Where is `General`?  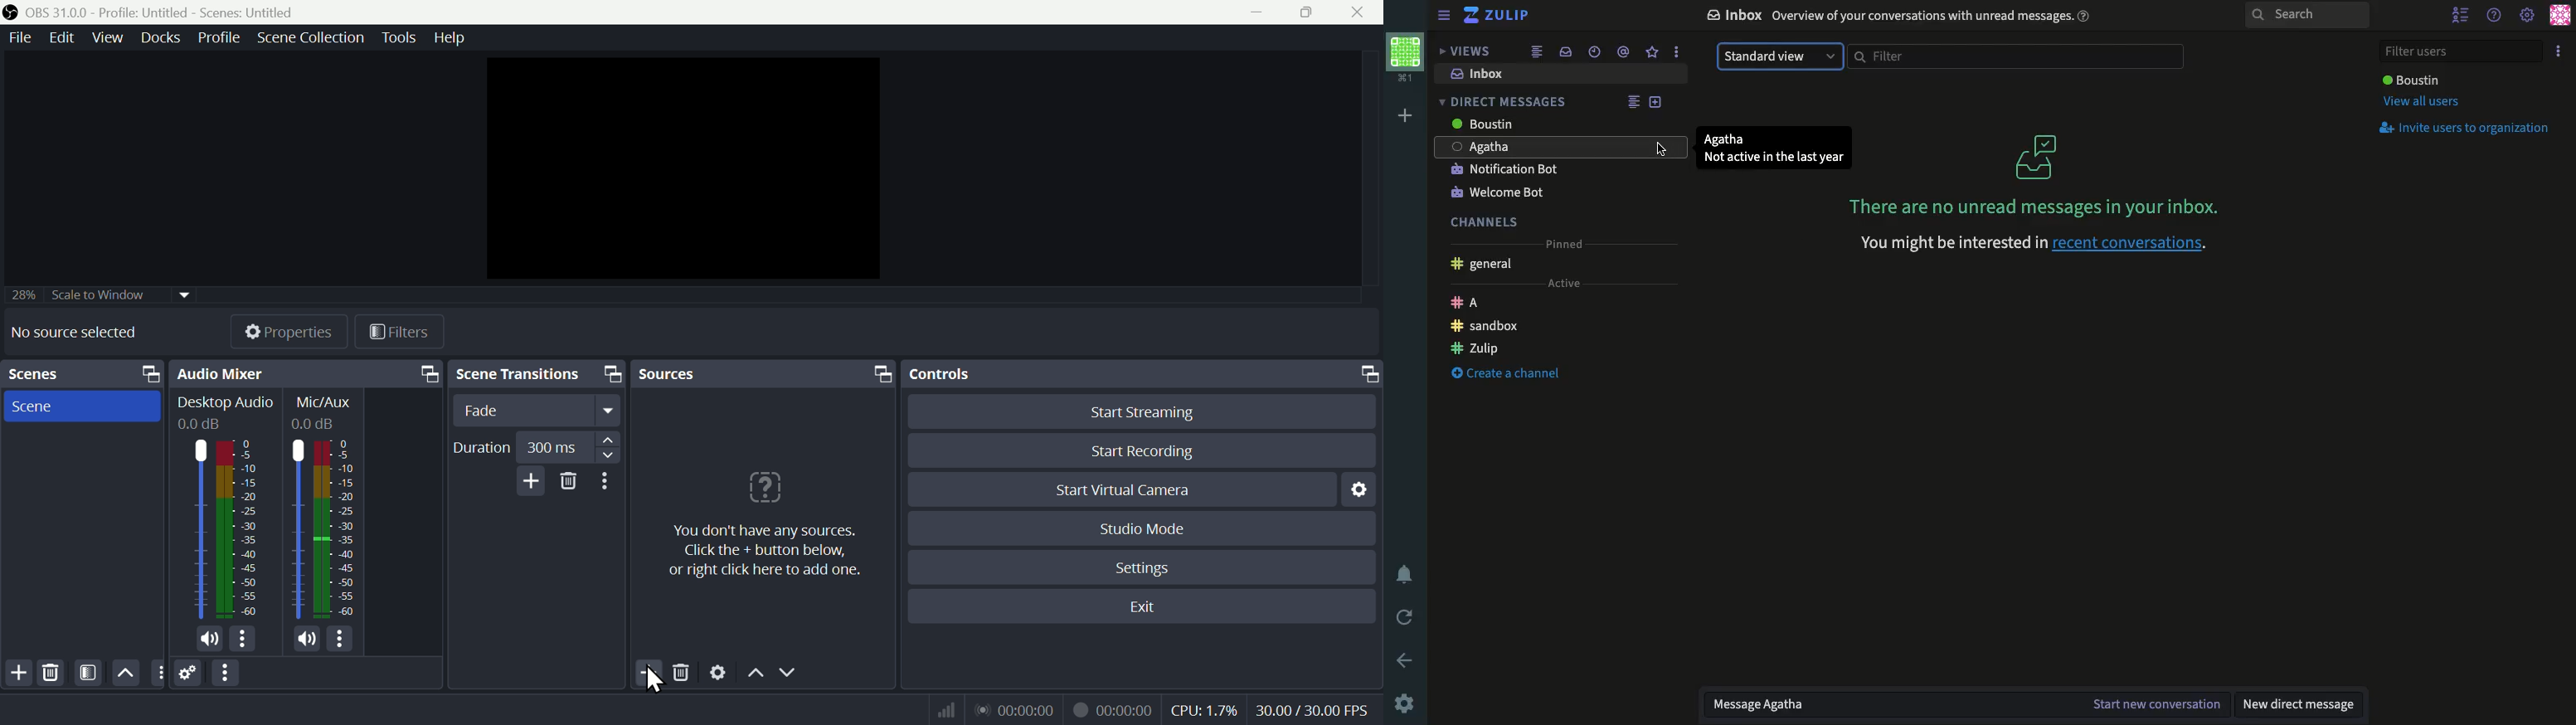 General is located at coordinates (1485, 265).